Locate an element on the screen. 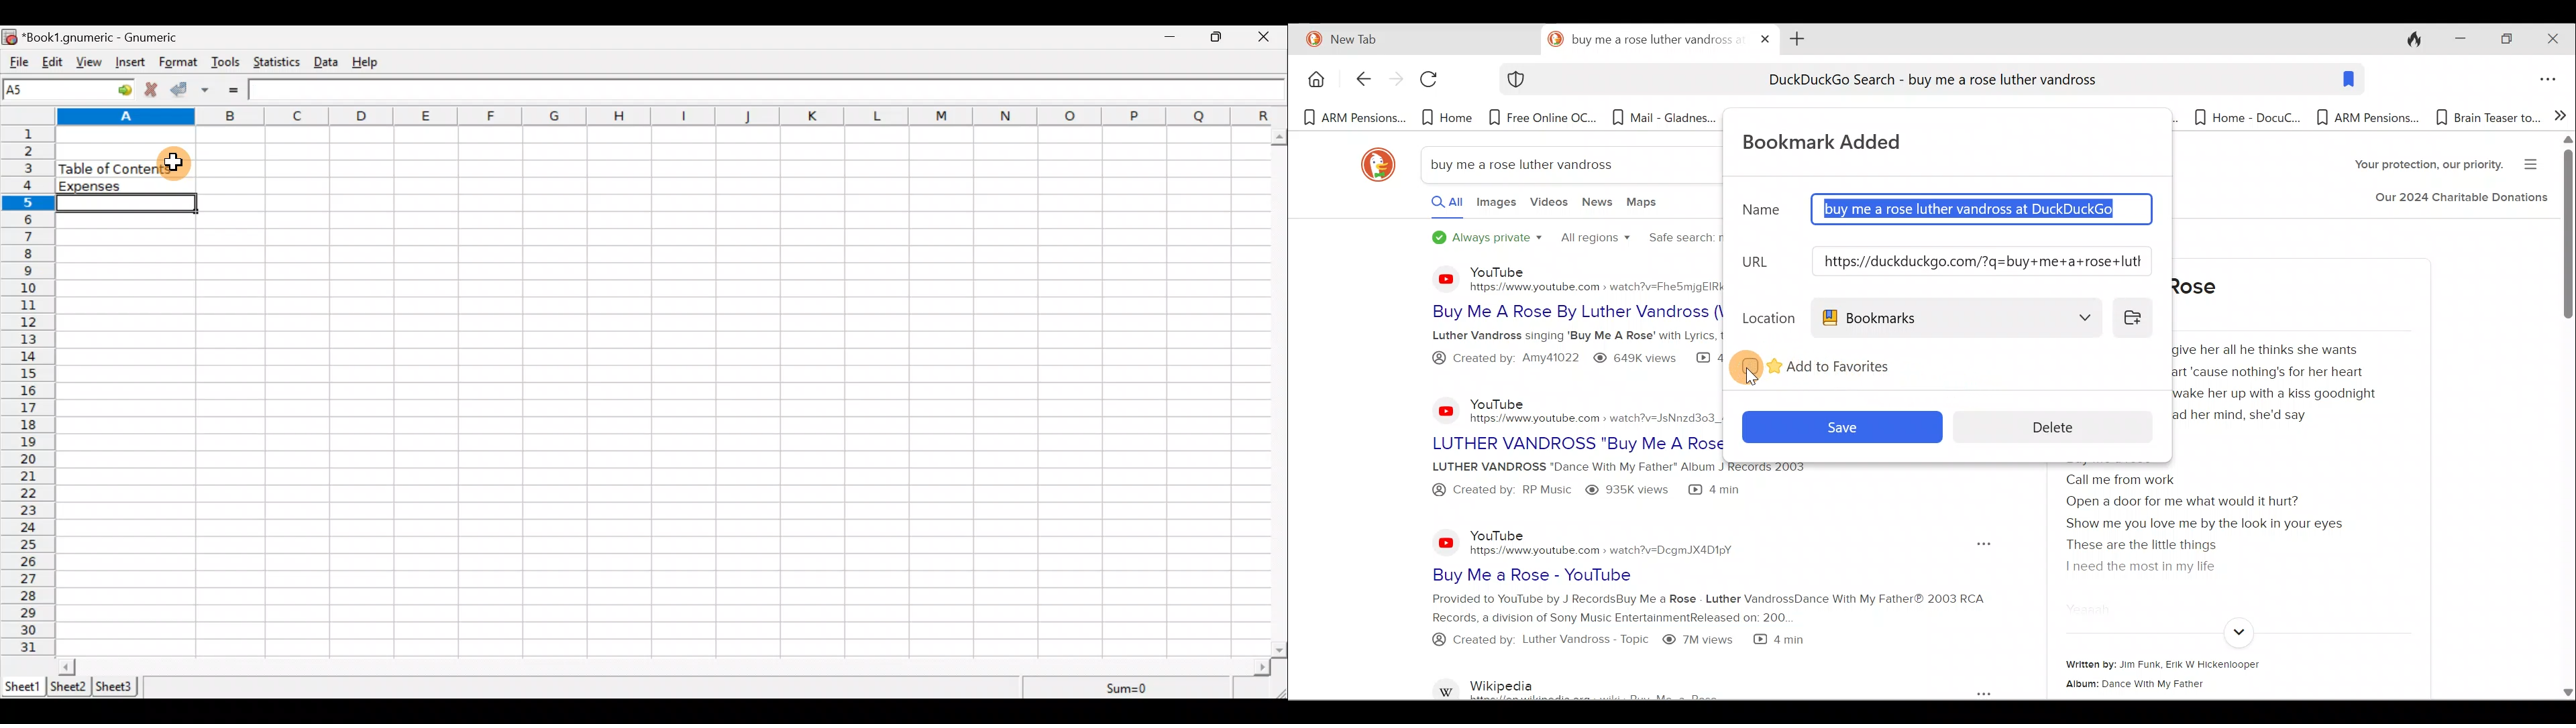  alphabets row is located at coordinates (655, 117).